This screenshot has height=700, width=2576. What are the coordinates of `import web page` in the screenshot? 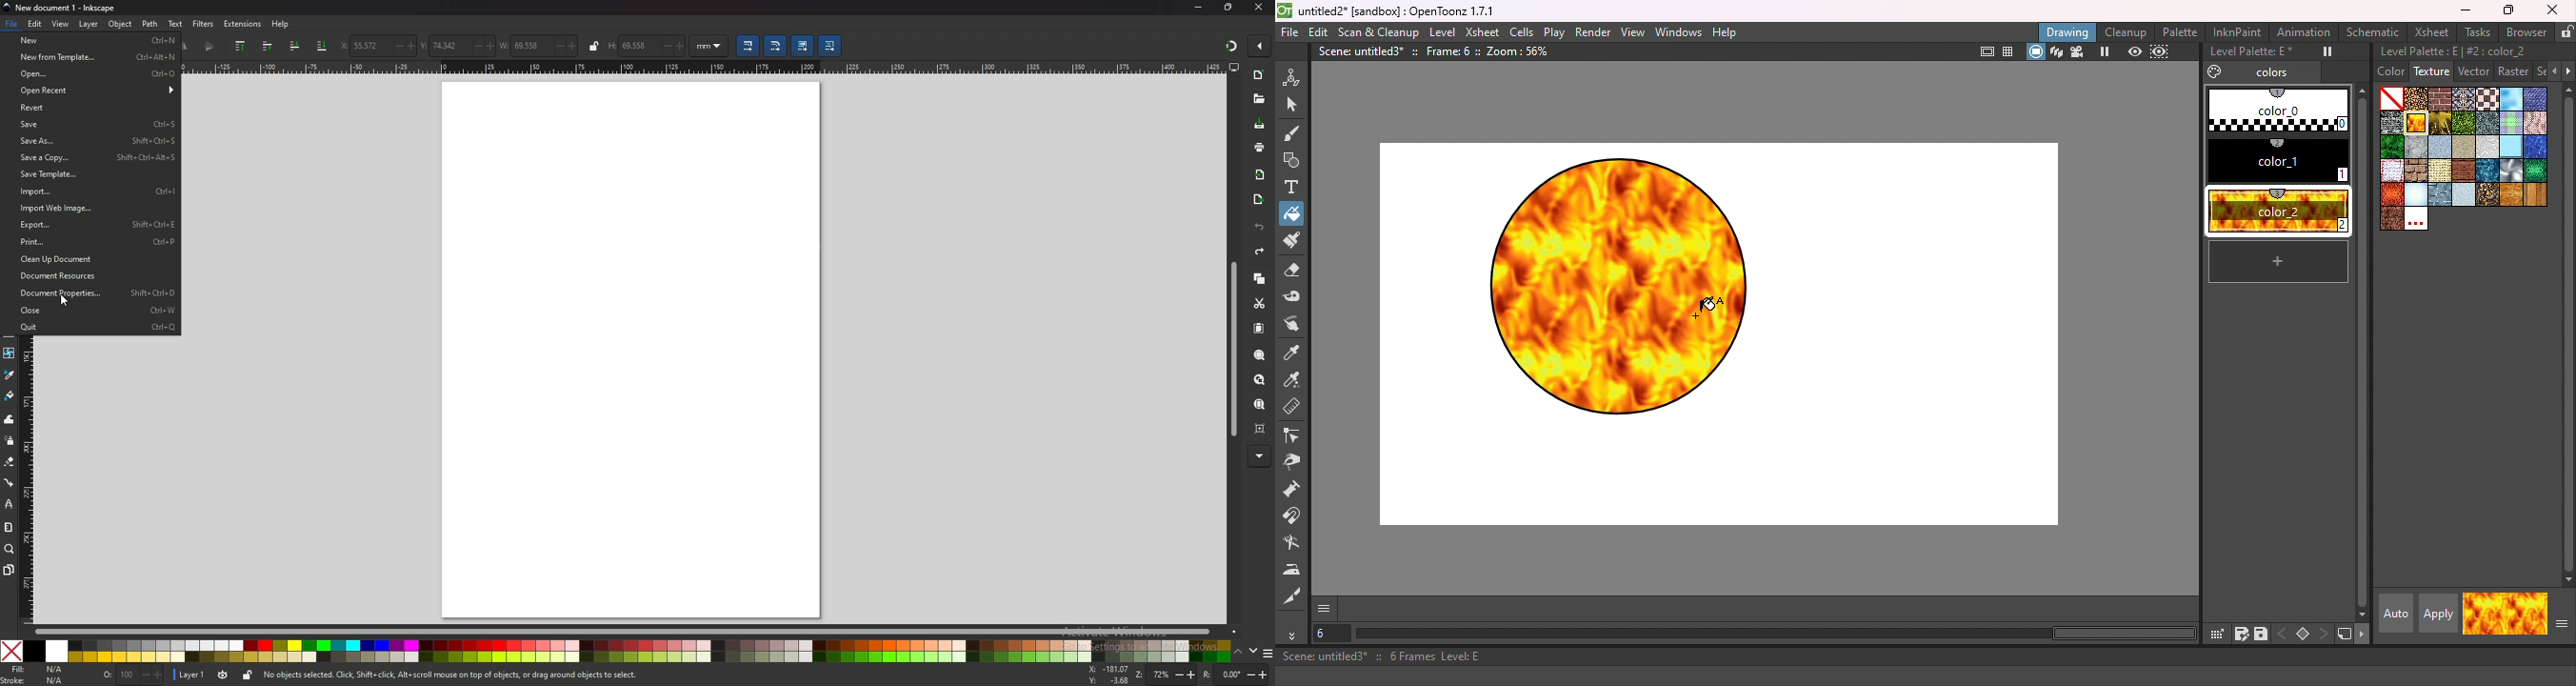 It's located at (89, 209).